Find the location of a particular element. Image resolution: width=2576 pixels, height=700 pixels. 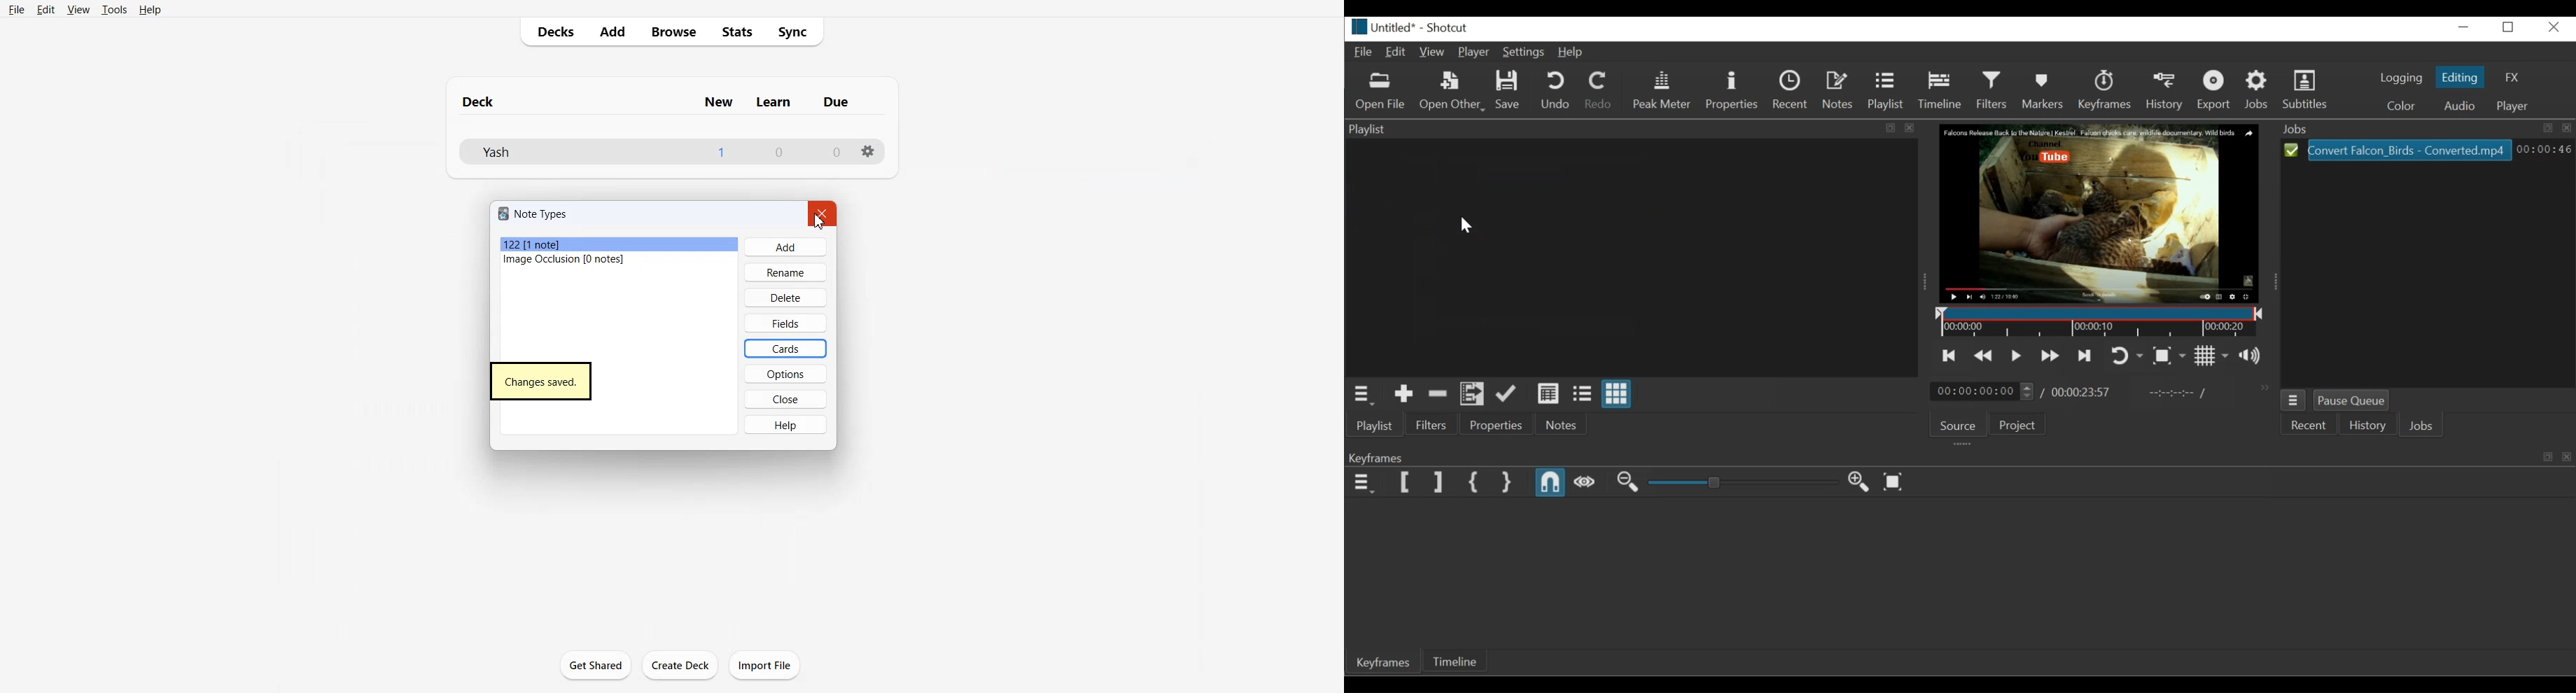

Export is located at coordinates (2215, 90).